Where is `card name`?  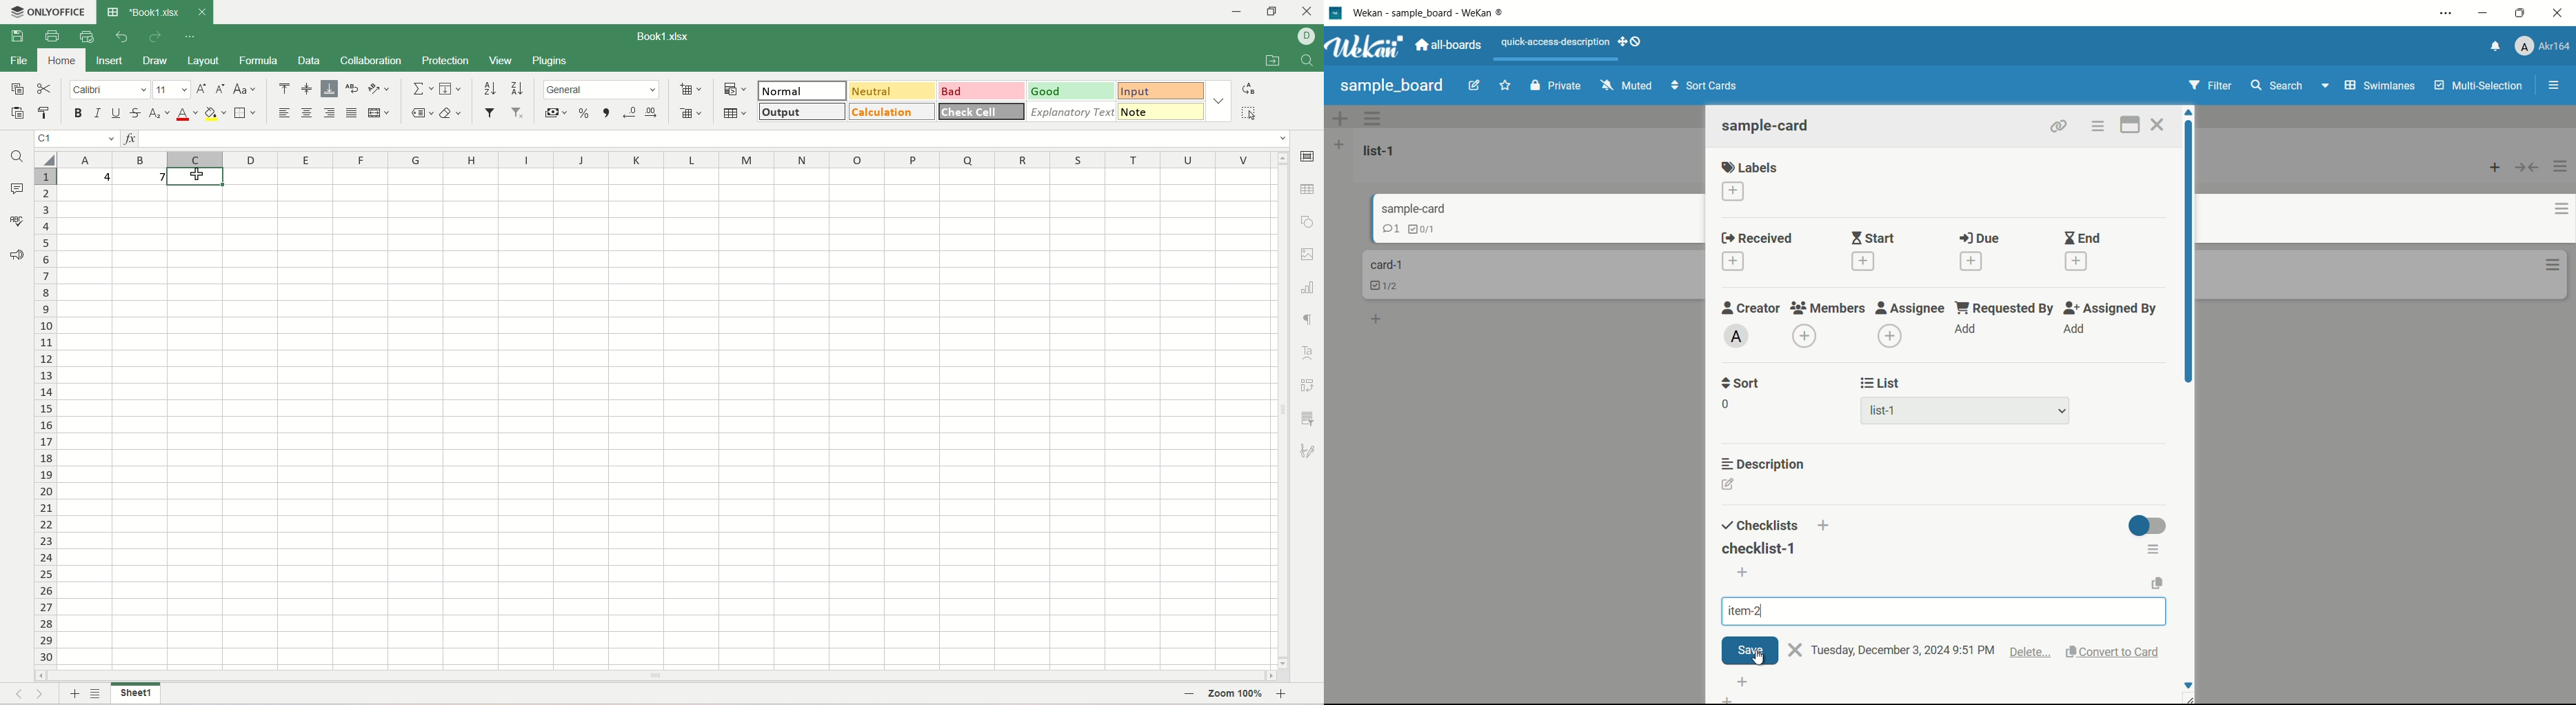
card name is located at coordinates (1386, 264).